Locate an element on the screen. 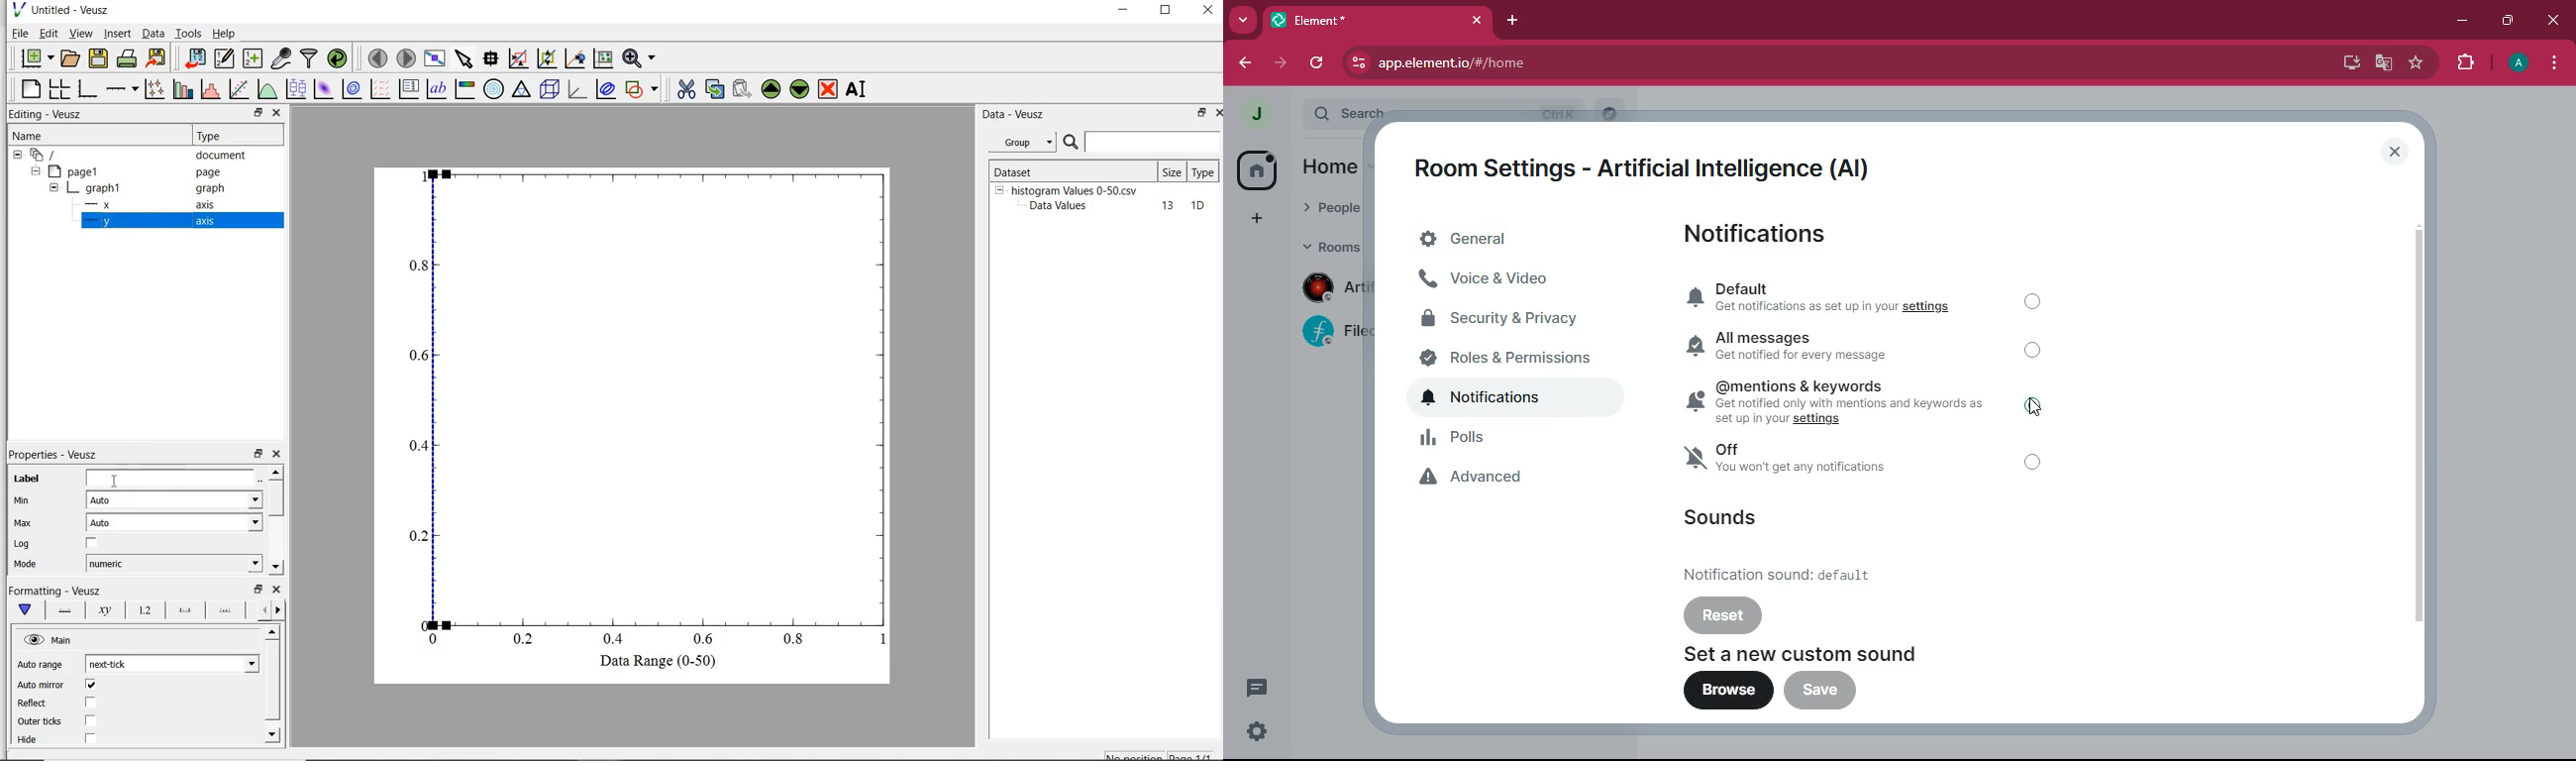  click to zoom out on graph axes is located at coordinates (575, 58).